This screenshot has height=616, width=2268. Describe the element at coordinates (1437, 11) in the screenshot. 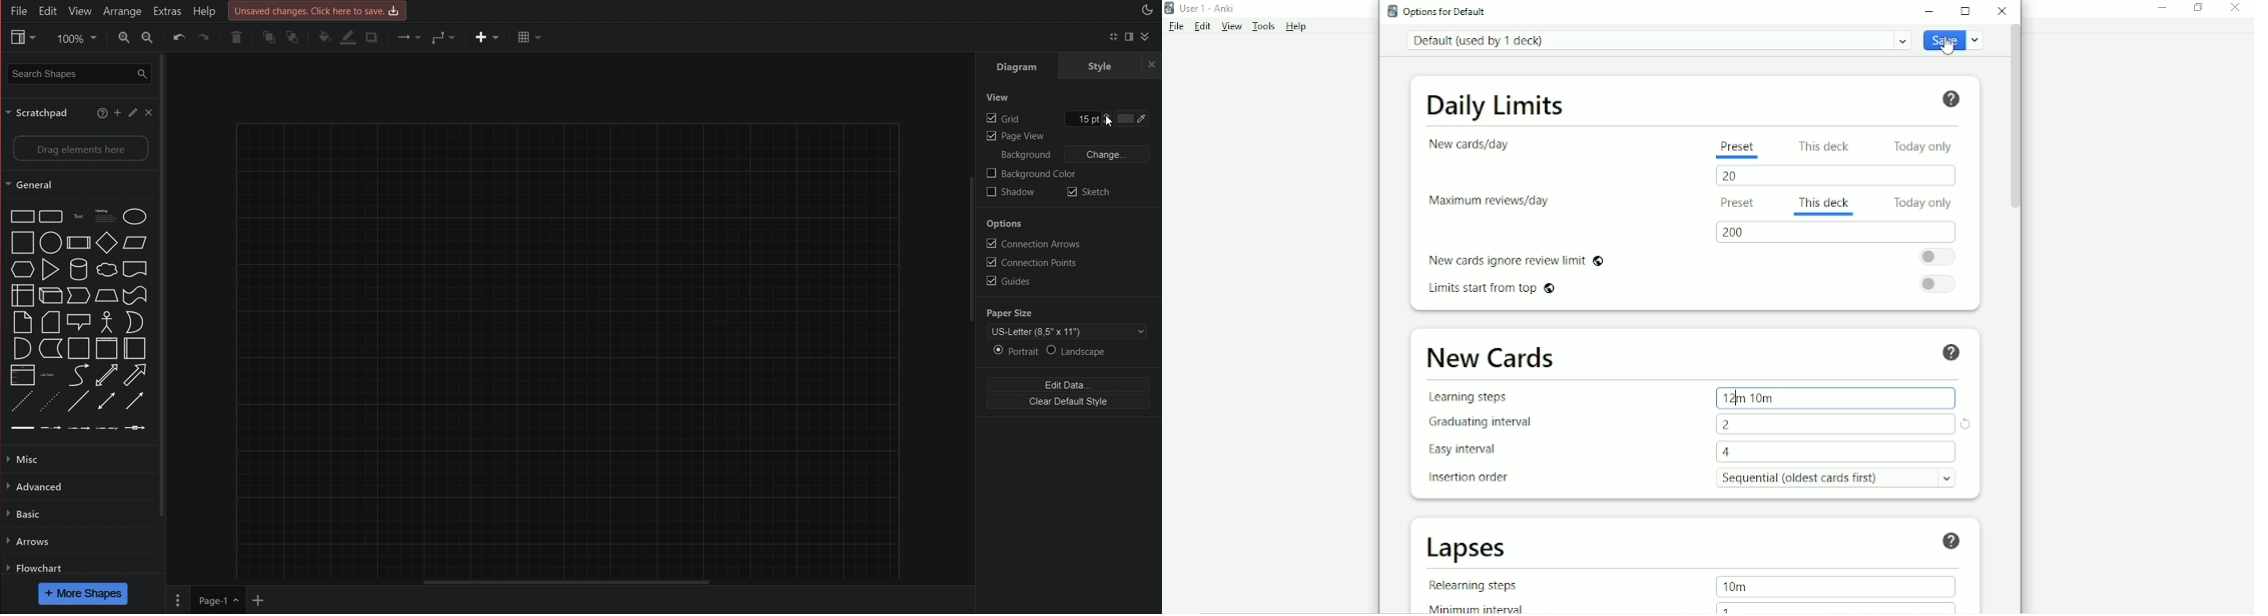

I see `Options for Default` at that location.